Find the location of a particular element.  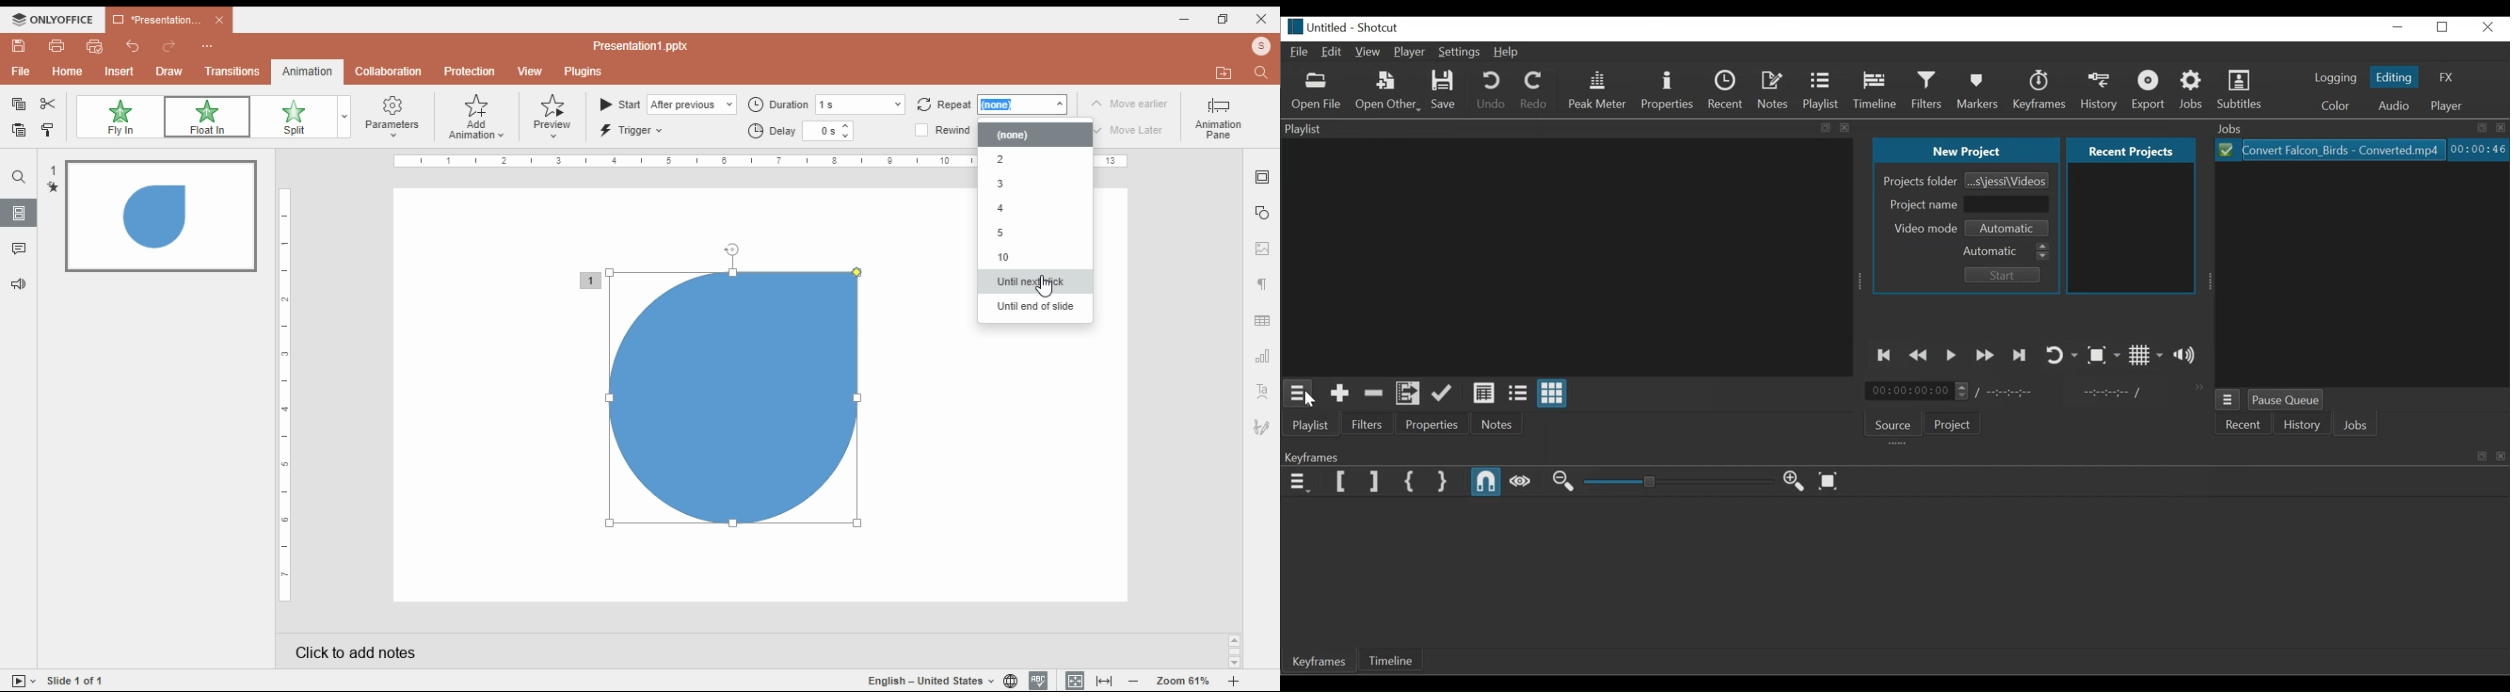

View is located at coordinates (1368, 52).